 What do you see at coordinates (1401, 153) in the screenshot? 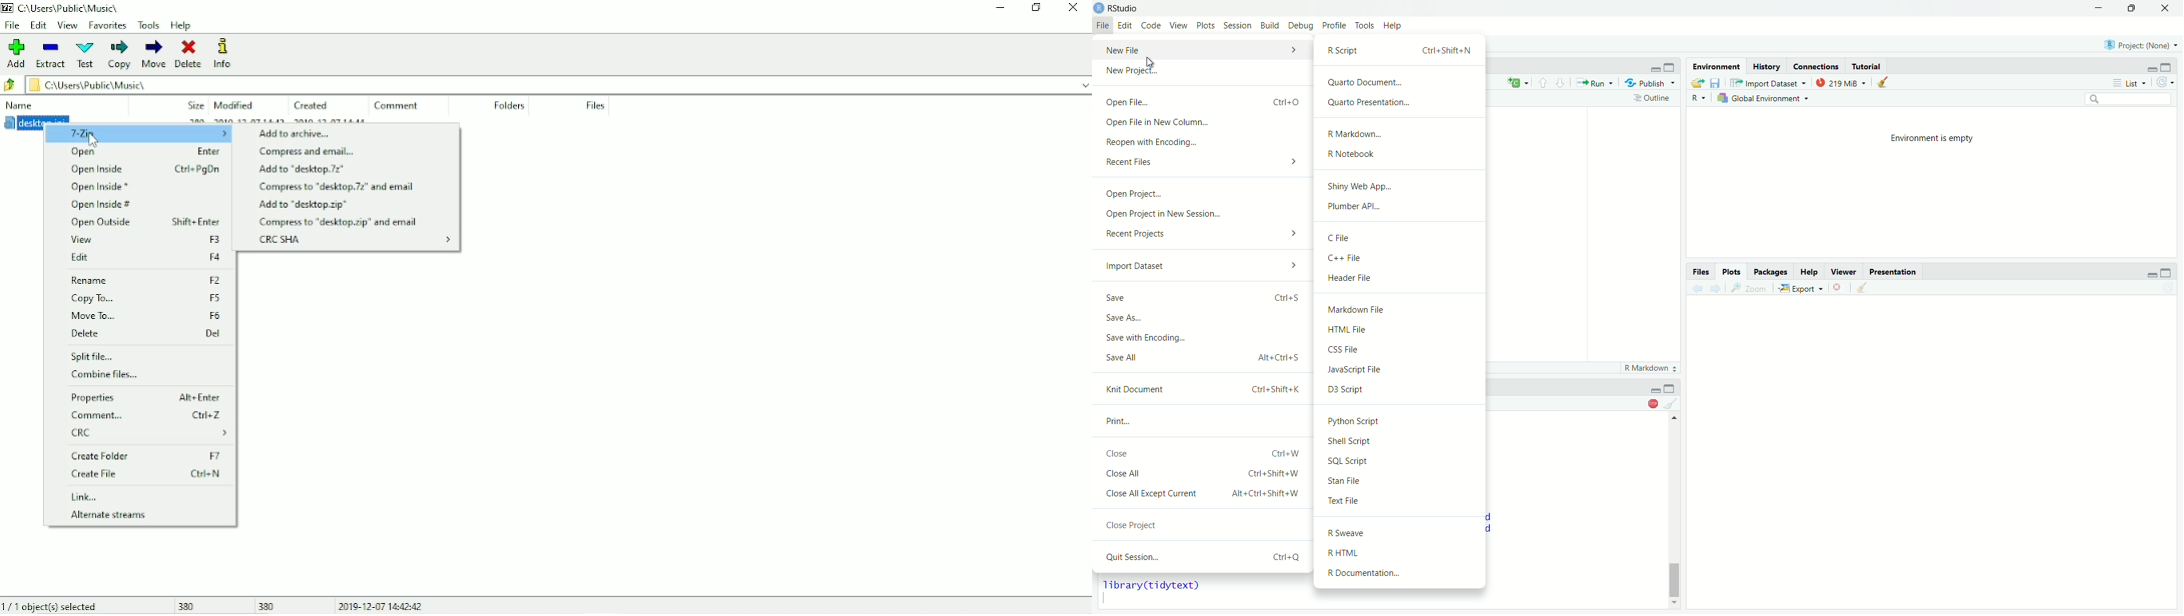
I see `R Notebook` at bounding box center [1401, 153].